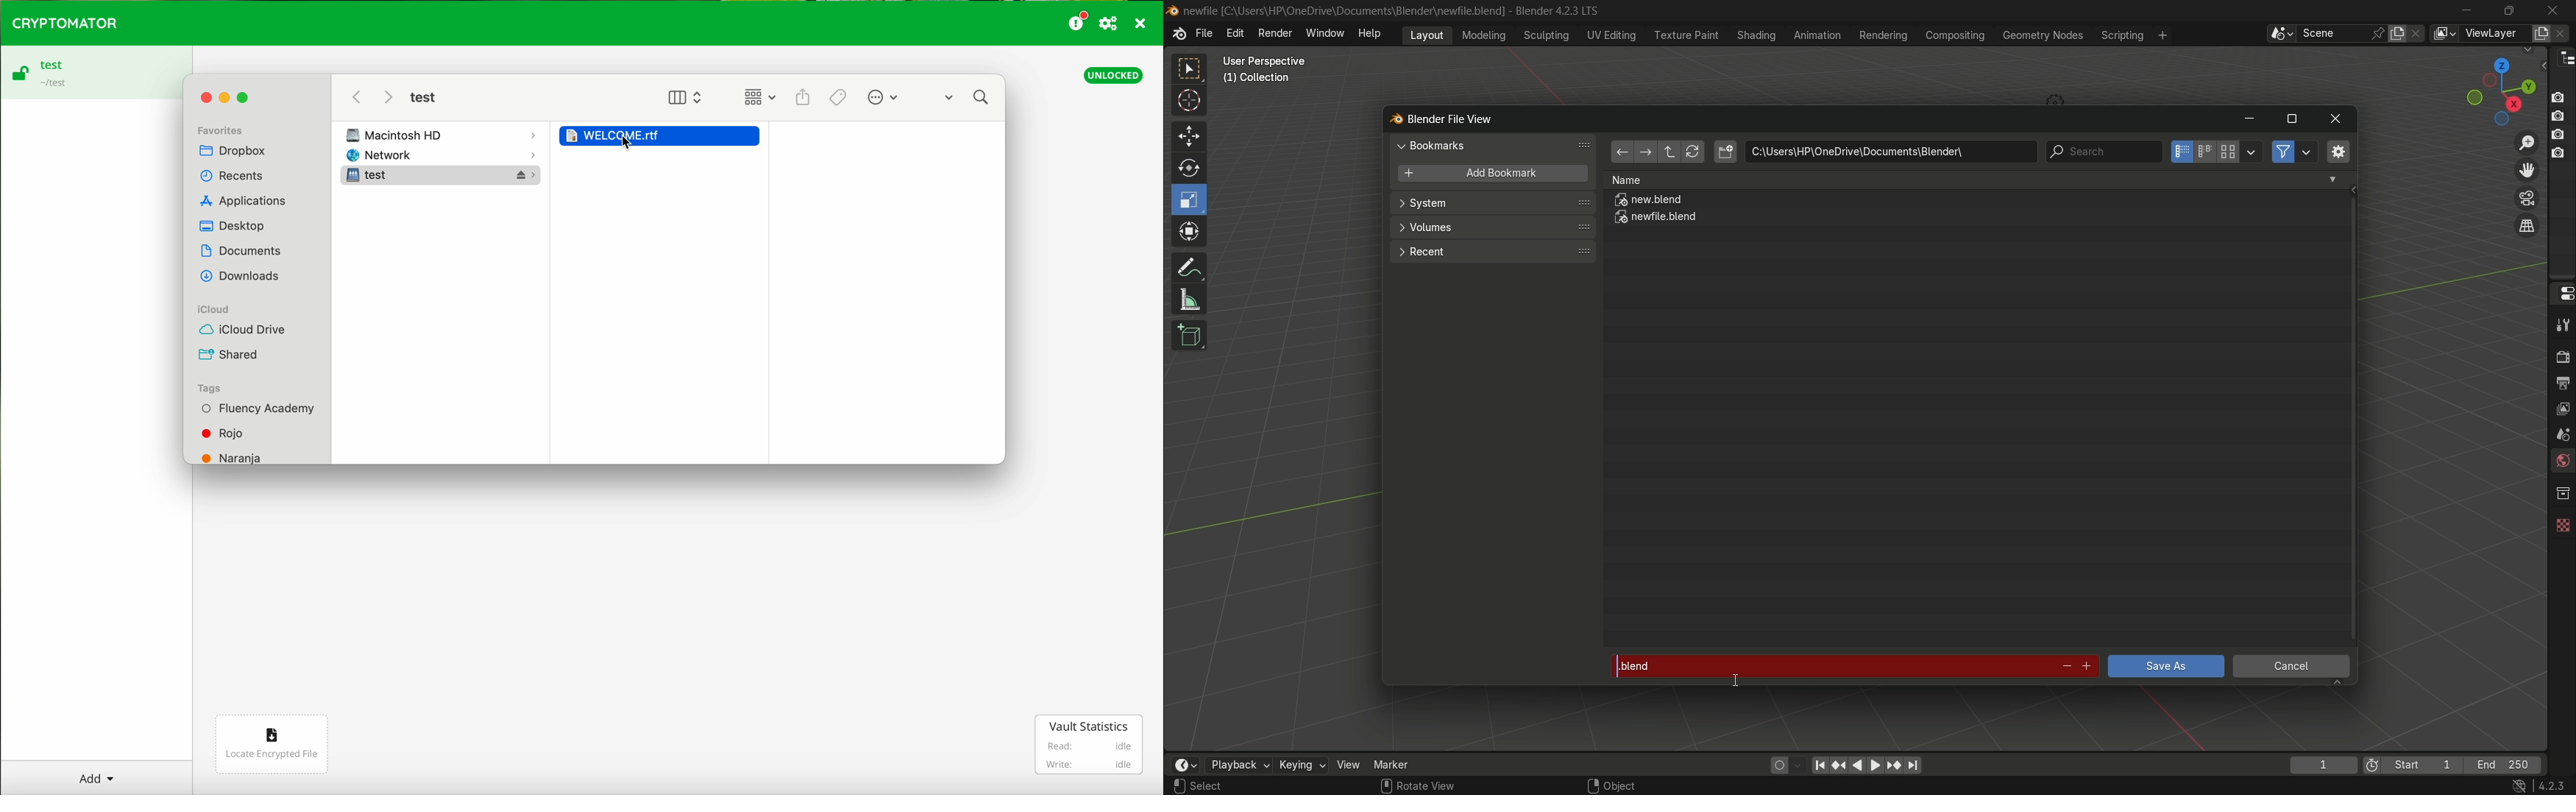 This screenshot has width=2576, height=812. I want to click on minimize, so click(2467, 10).